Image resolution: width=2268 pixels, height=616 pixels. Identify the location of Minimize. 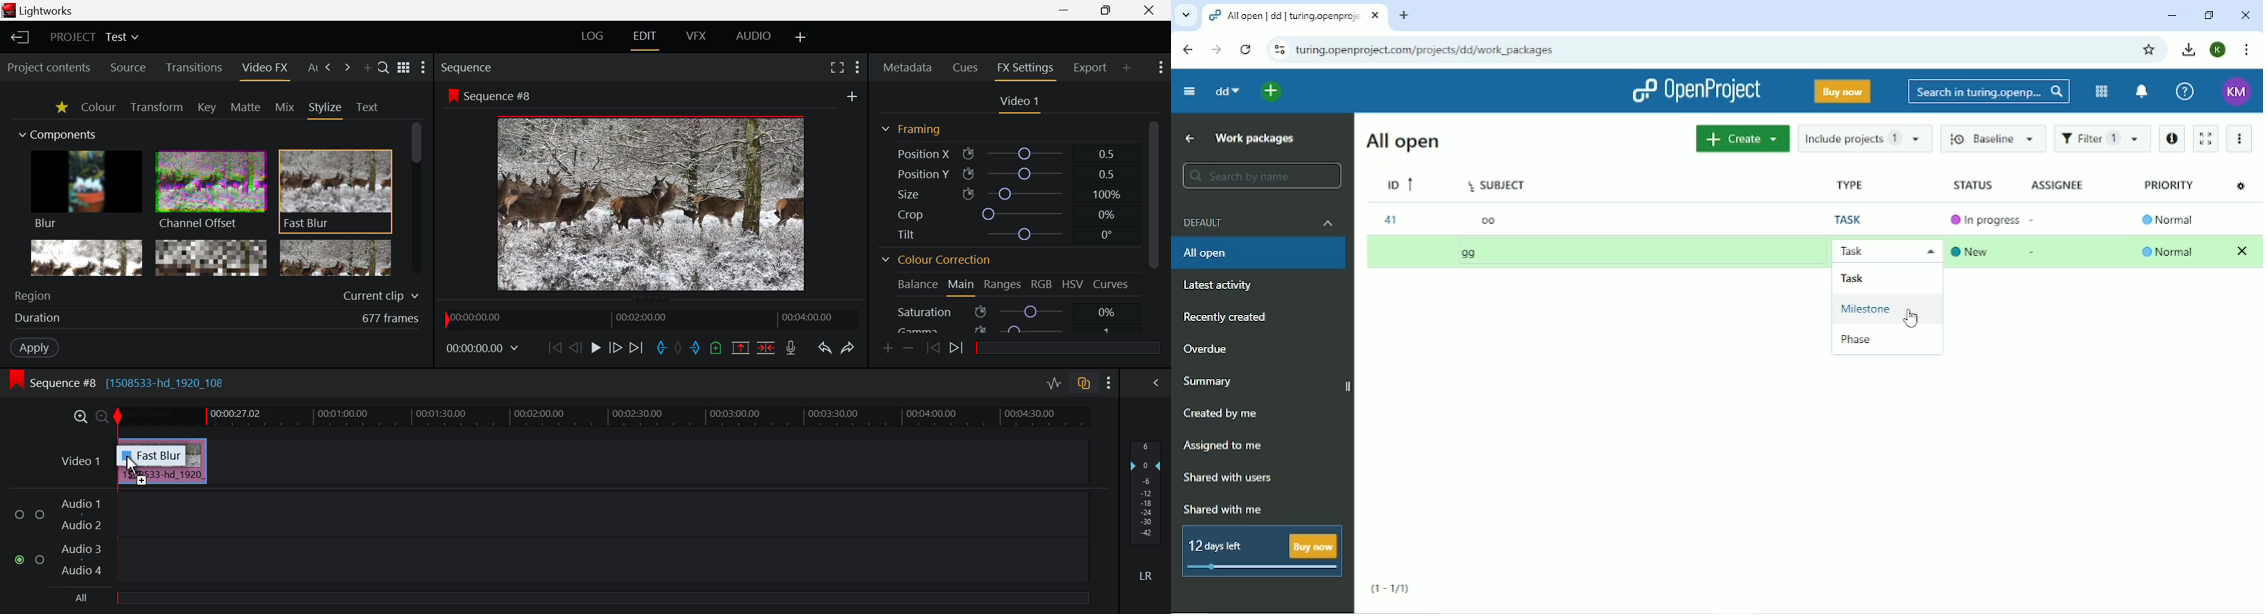
(2172, 15).